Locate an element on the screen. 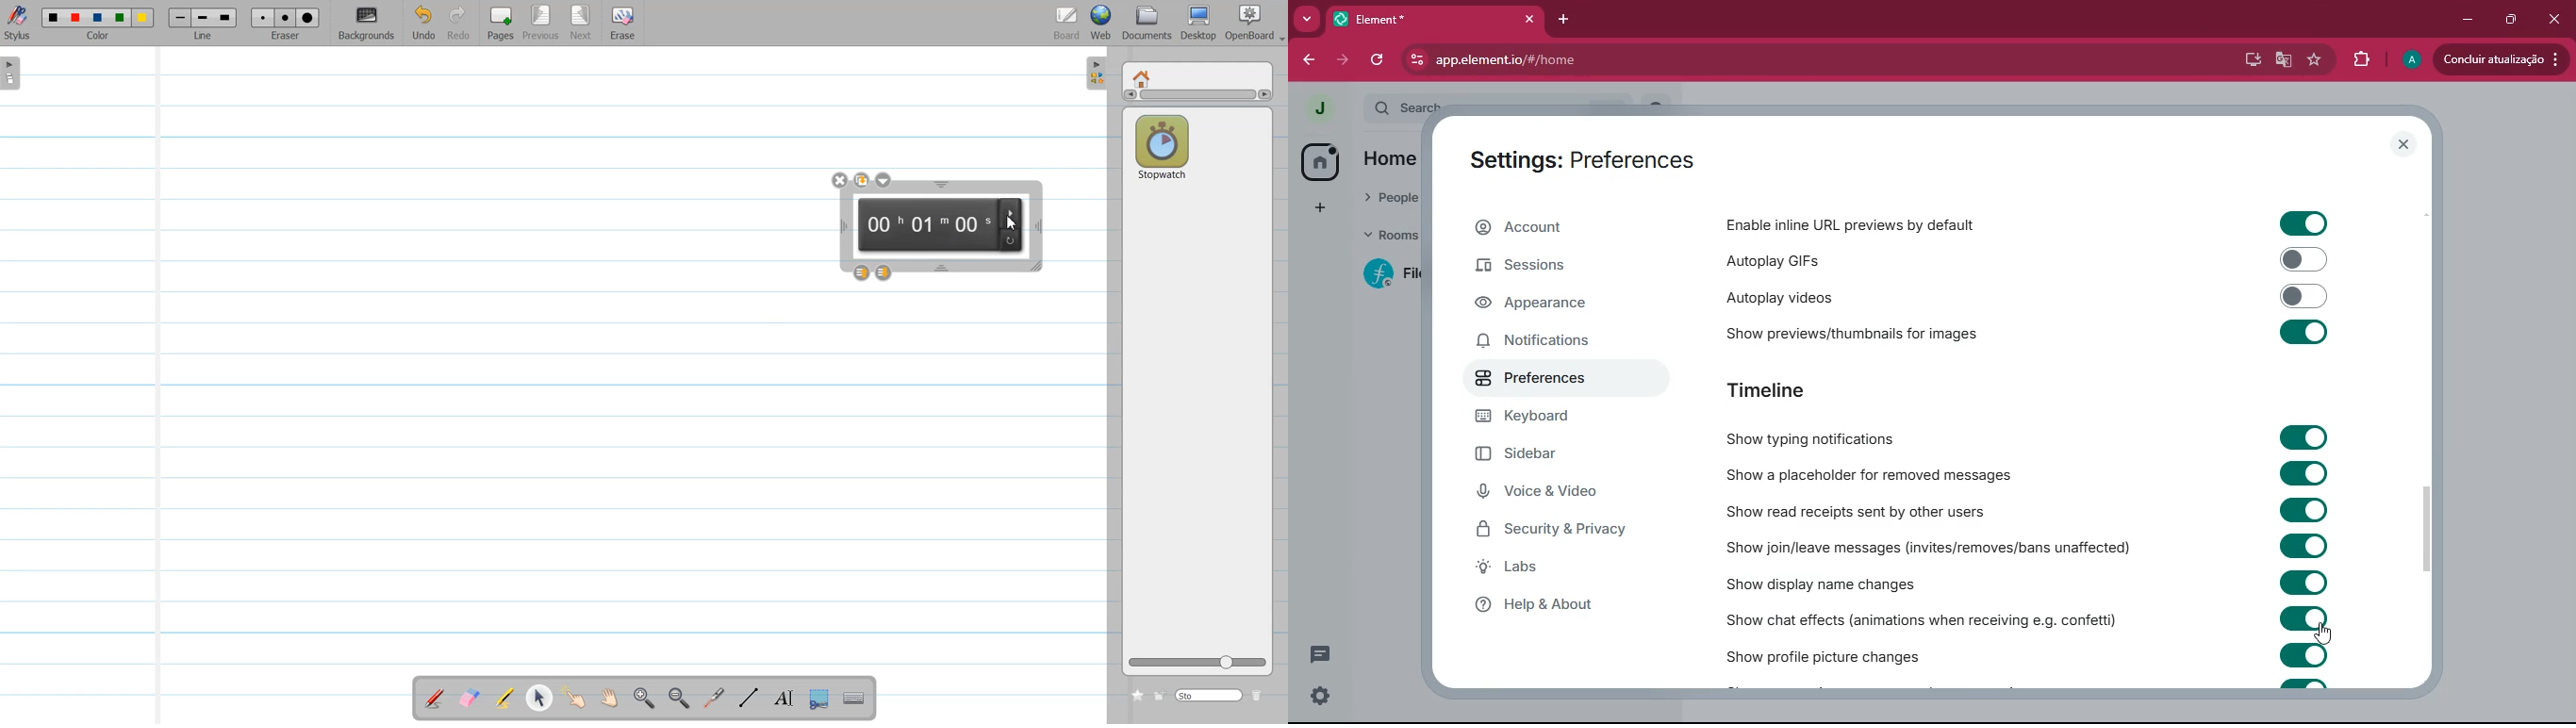 The height and width of the screenshot is (728, 2576). maximize is located at coordinates (2507, 20).